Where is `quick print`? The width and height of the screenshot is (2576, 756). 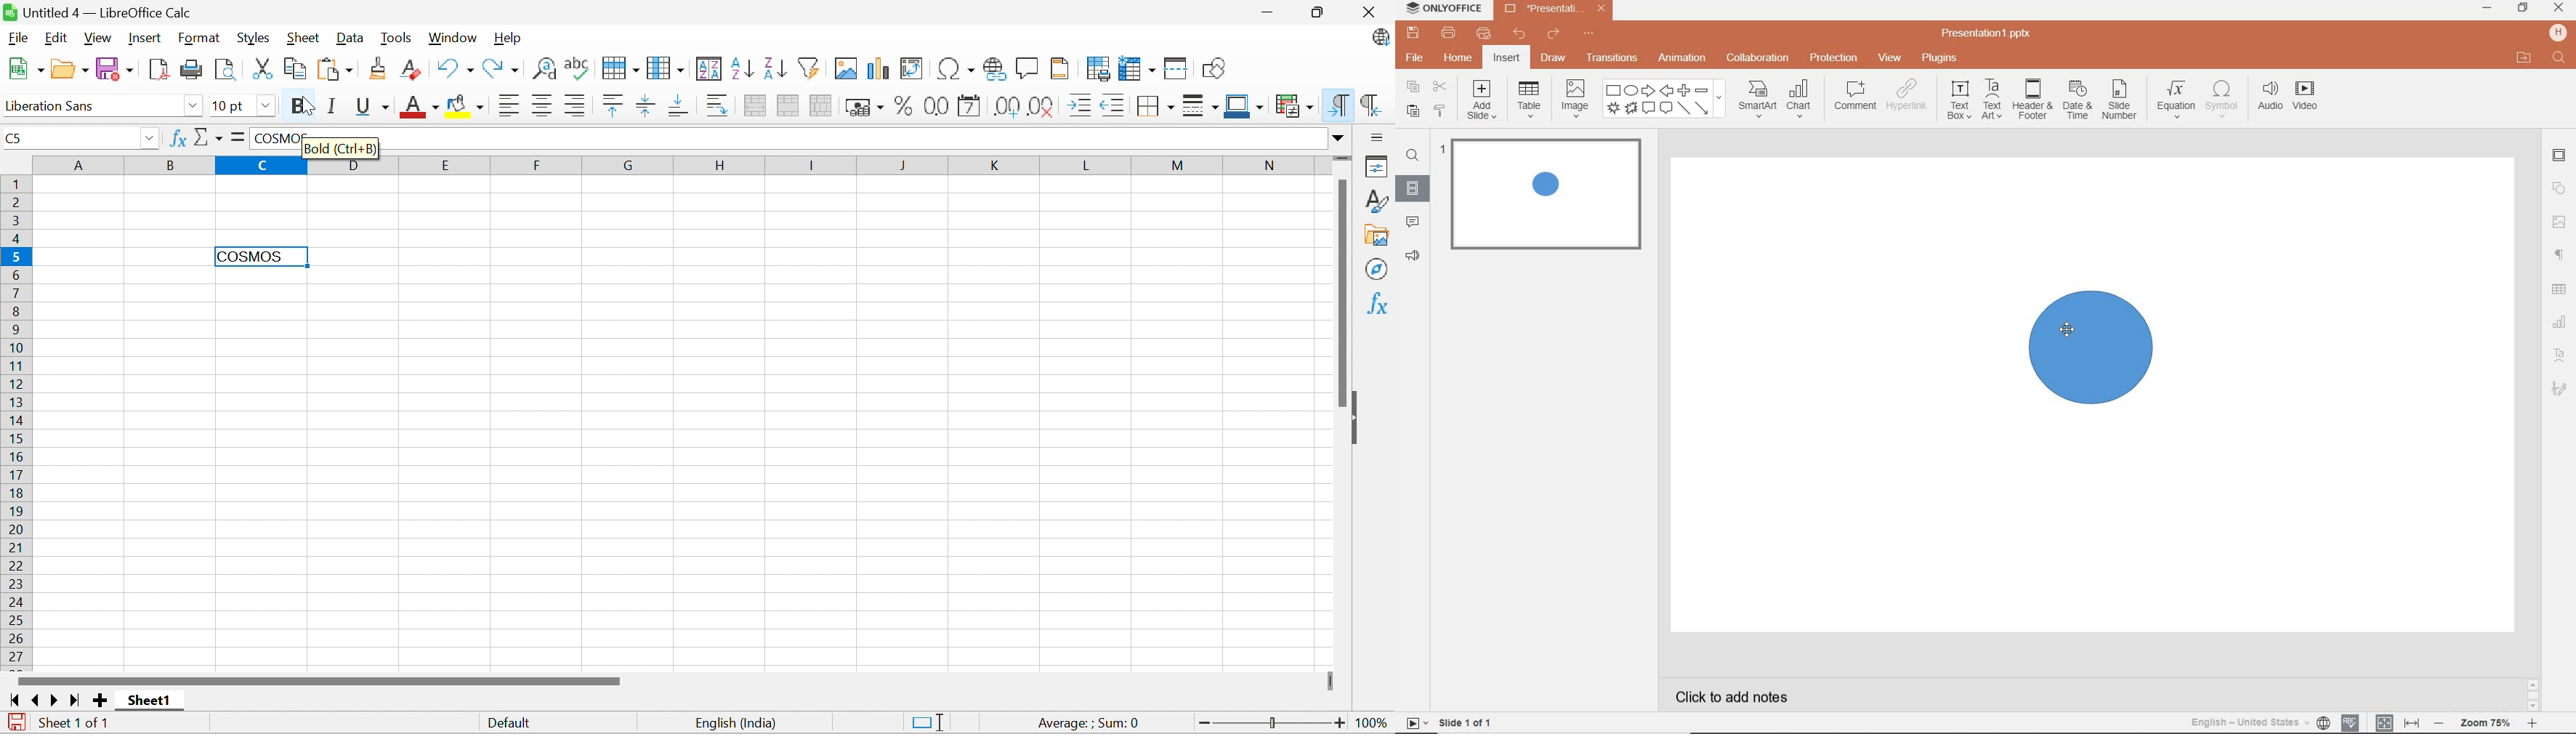 quick print is located at coordinates (1487, 32).